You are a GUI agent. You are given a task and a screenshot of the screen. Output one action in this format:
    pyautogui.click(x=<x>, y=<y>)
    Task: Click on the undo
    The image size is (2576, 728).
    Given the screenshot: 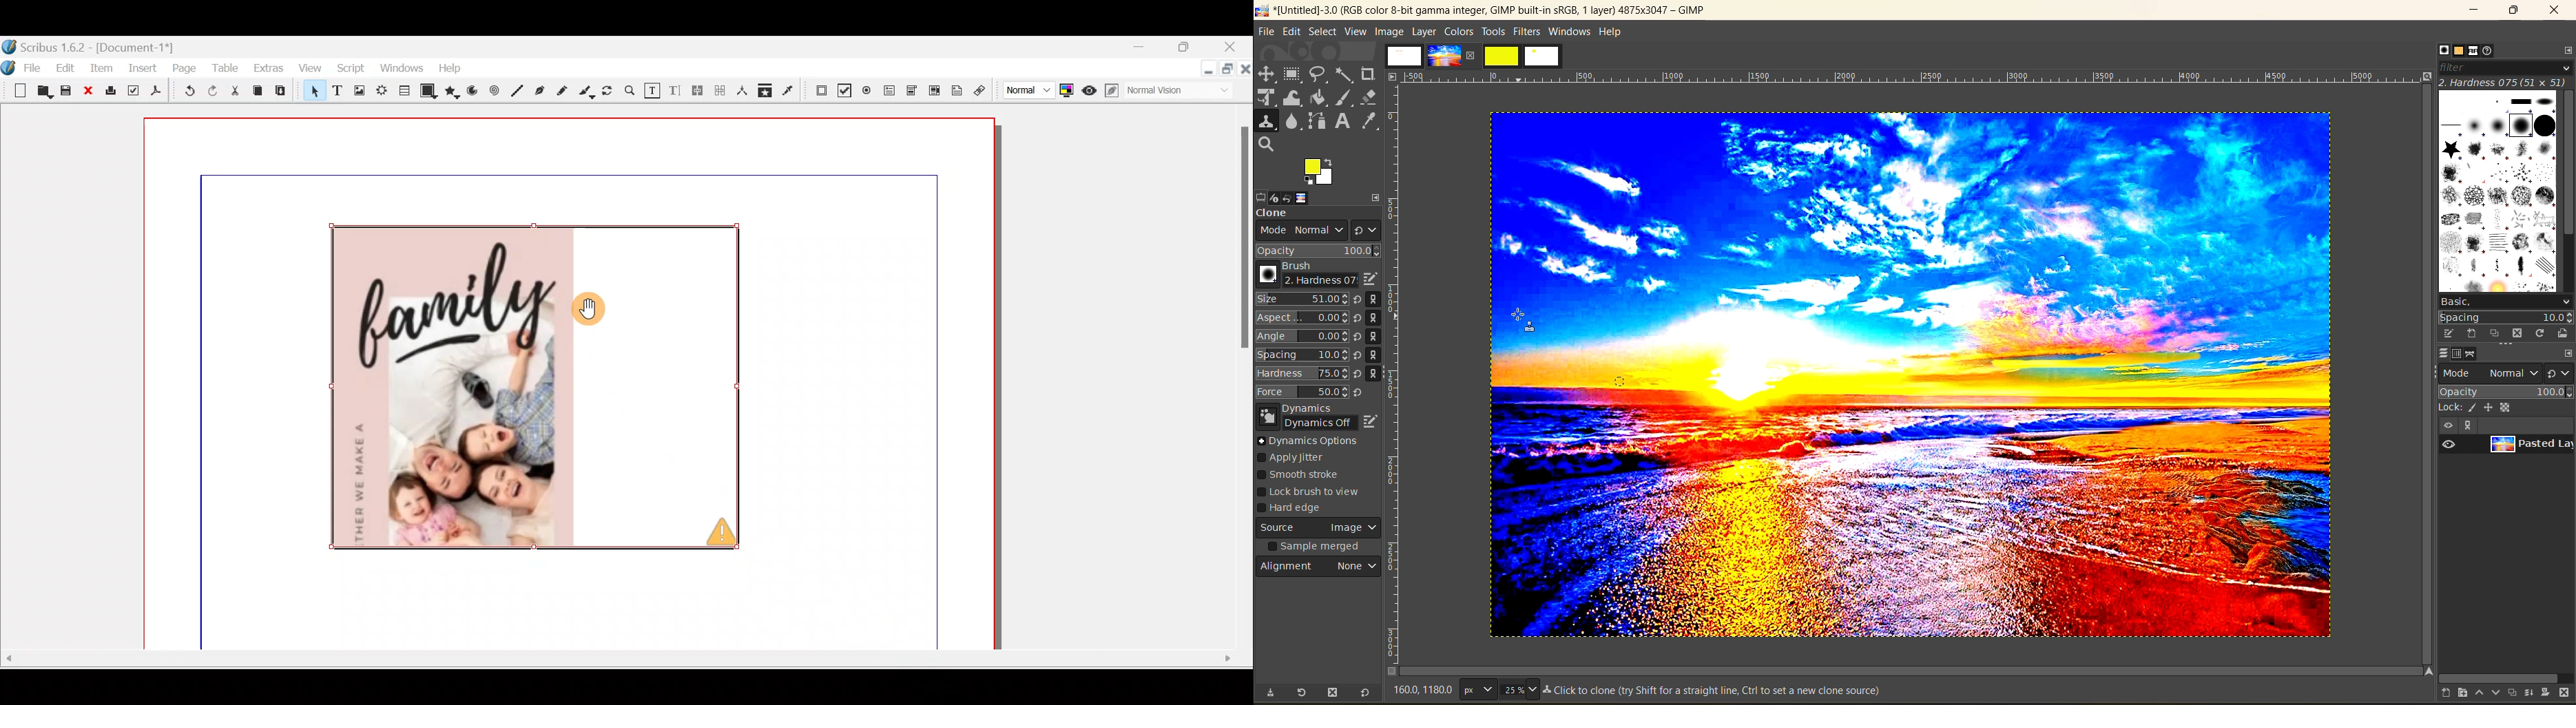 What is the action you would take?
    pyautogui.click(x=1296, y=197)
    